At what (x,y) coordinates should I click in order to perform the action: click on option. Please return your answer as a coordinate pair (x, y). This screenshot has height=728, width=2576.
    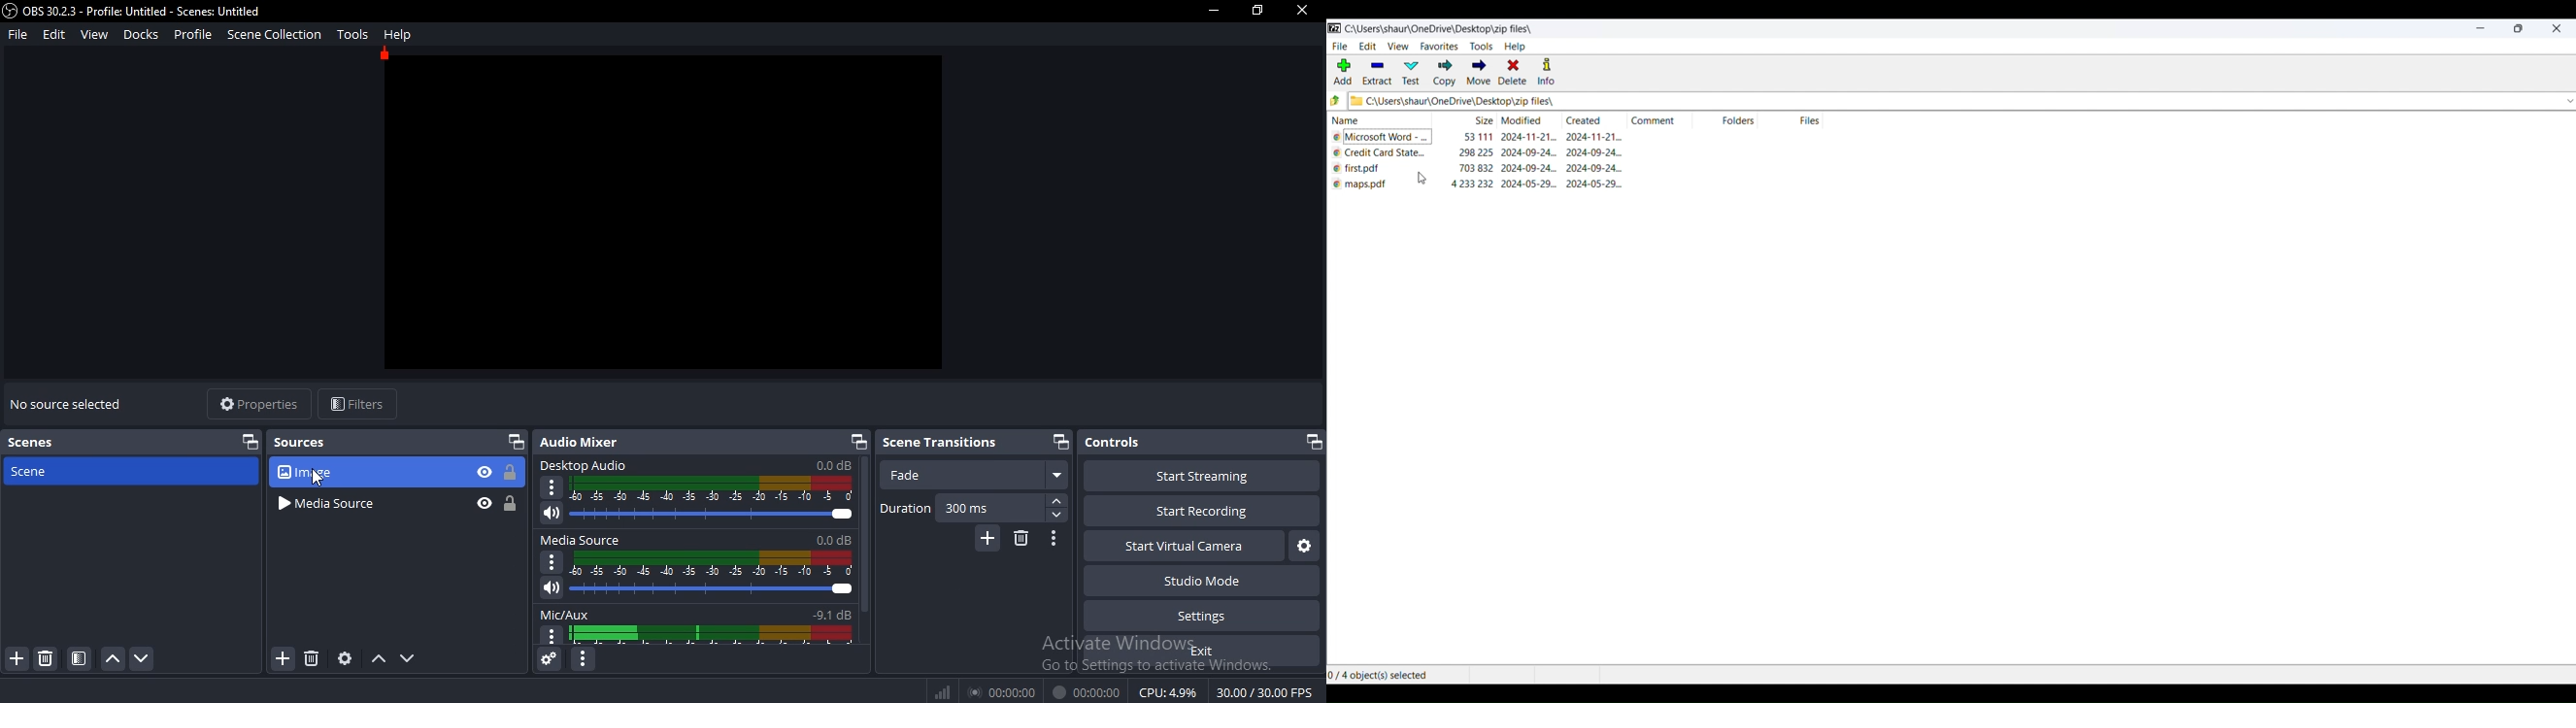
    Looking at the image, I should click on (552, 488).